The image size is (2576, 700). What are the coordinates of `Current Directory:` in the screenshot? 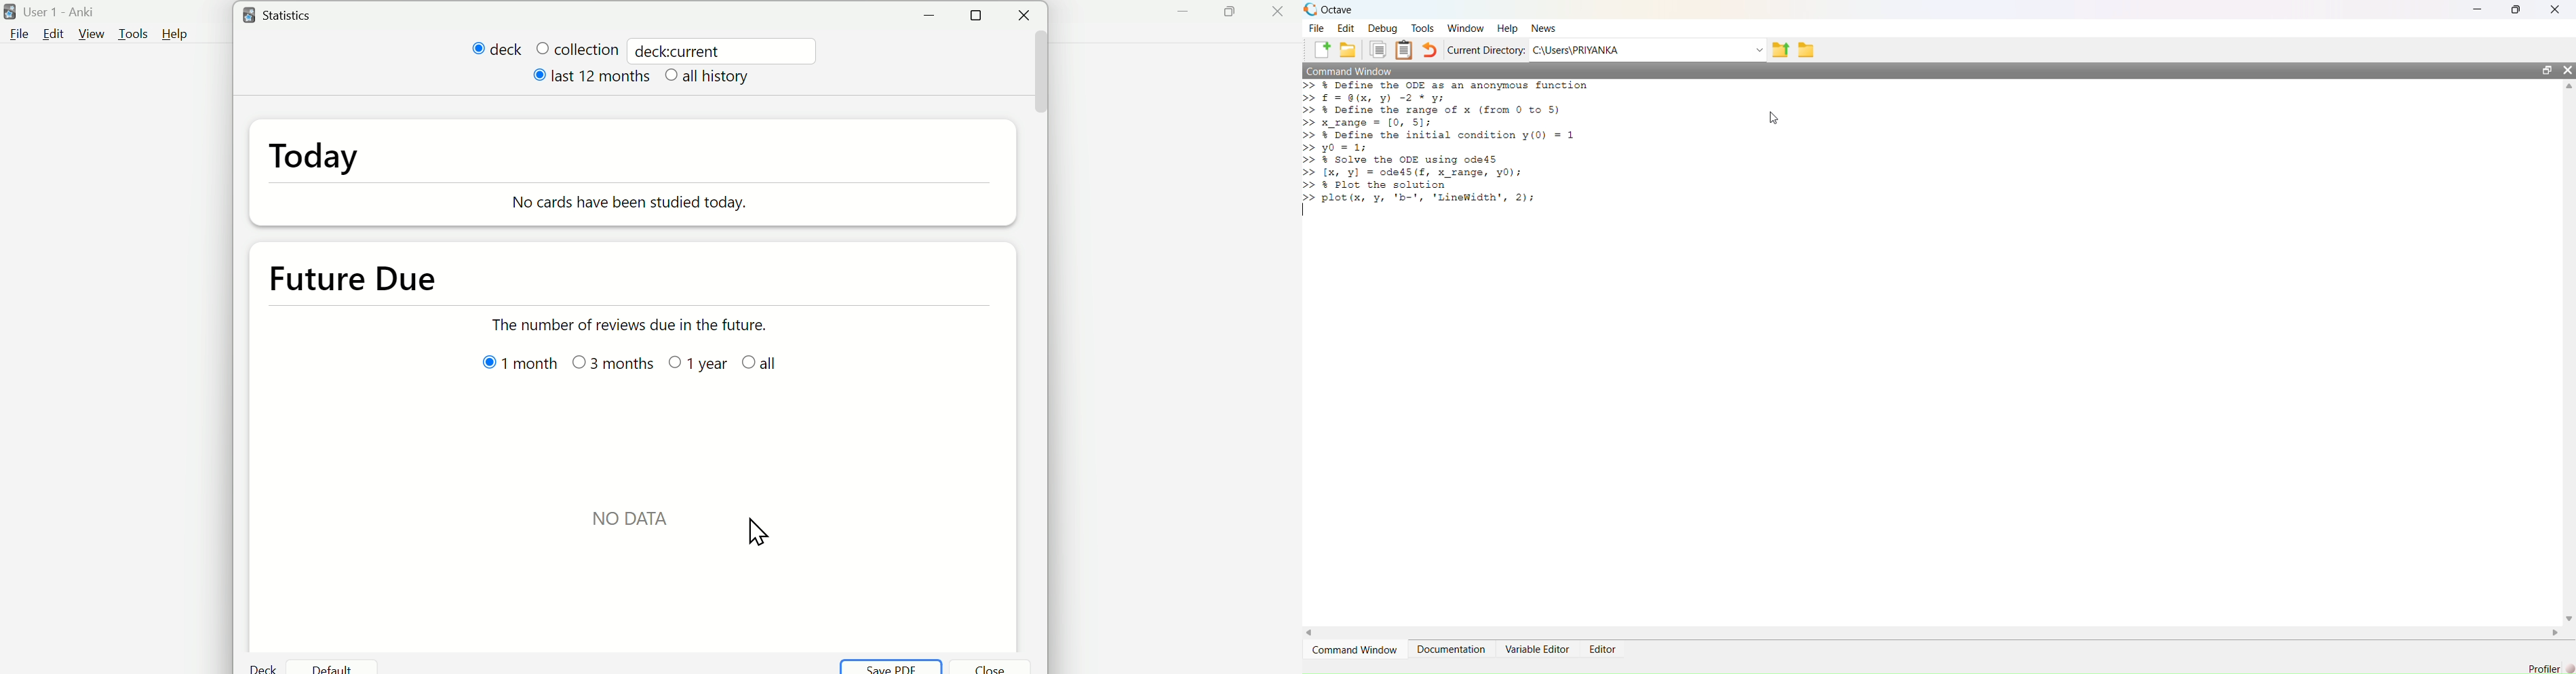 It's located at (1486, 50).